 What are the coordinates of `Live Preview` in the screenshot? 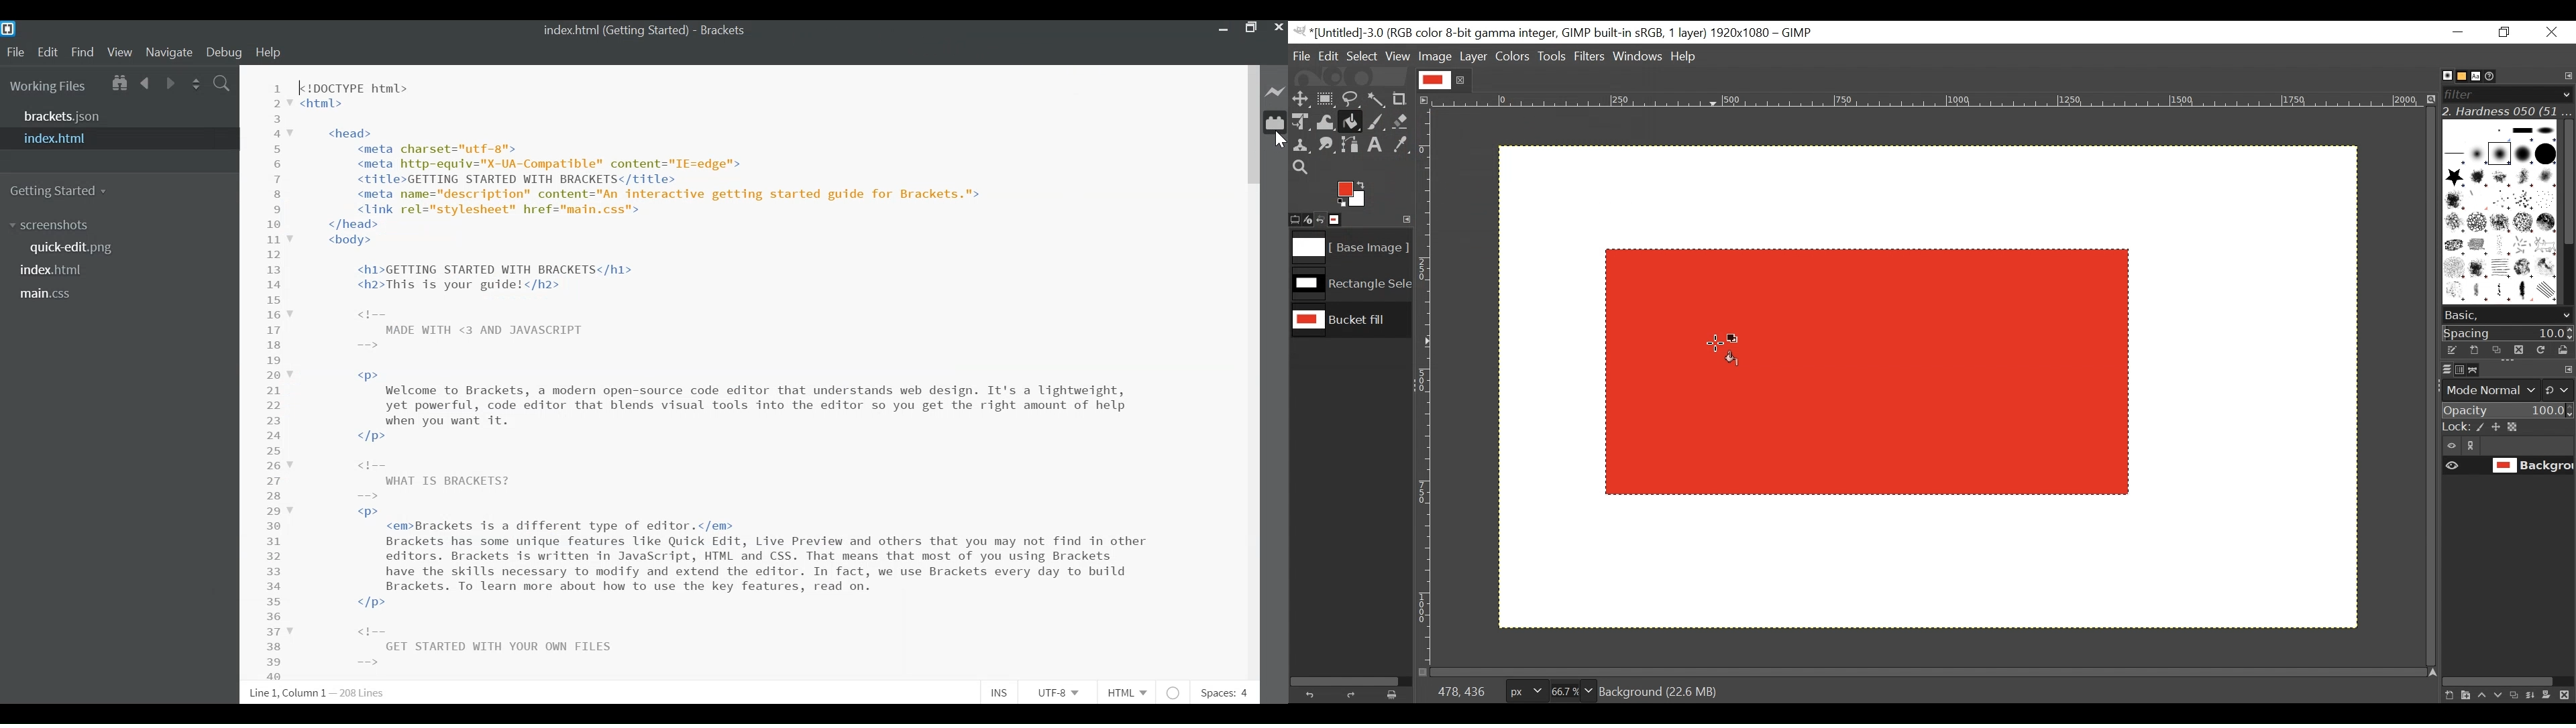 It's located at (1274, 89).